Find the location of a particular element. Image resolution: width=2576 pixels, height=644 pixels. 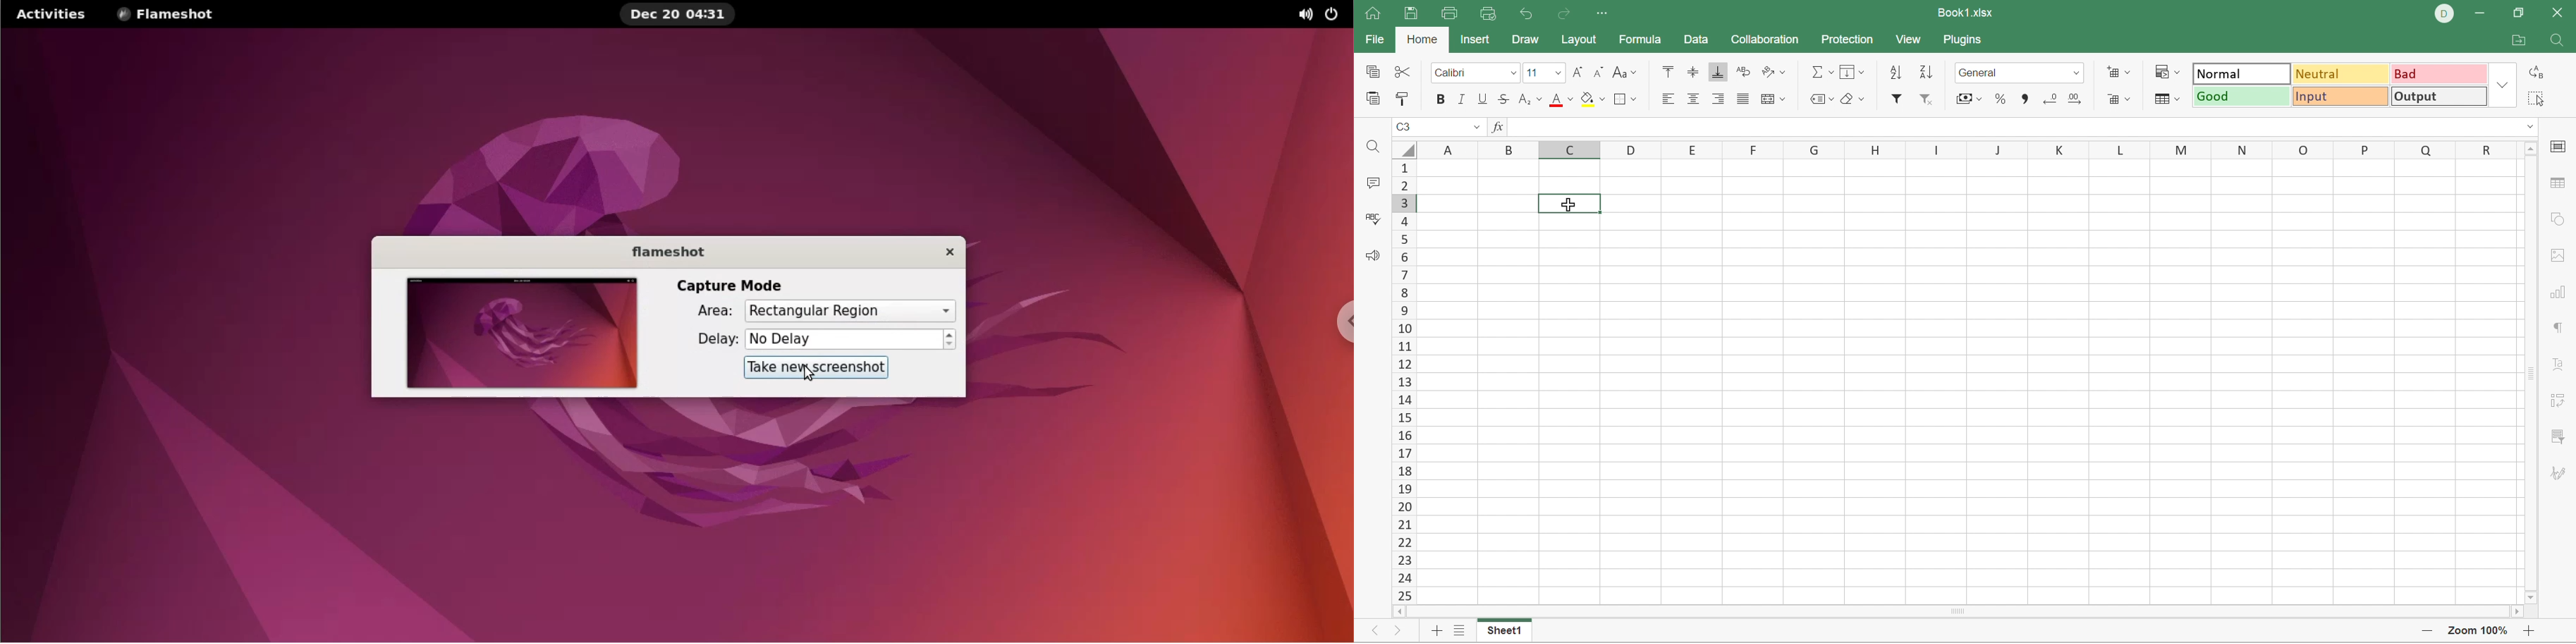

Add sheet is located at coordinates (1435, 632).